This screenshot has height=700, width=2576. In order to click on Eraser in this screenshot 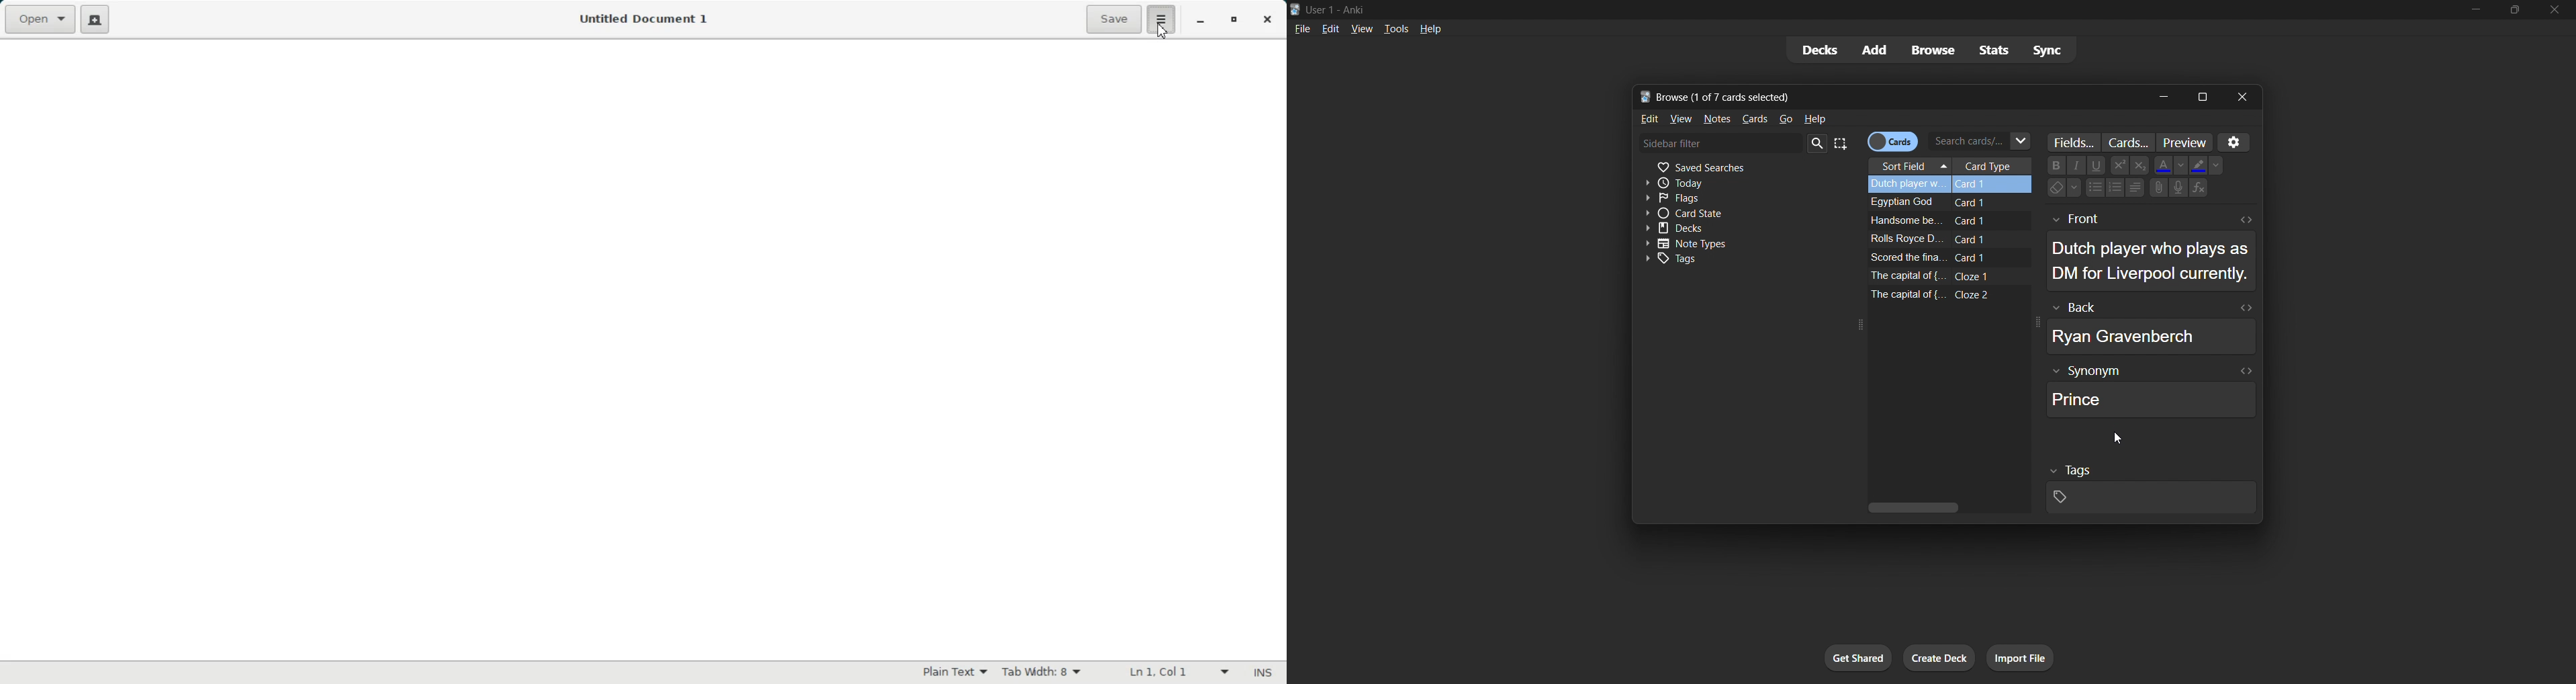, I will do `click(2052, 189)`.